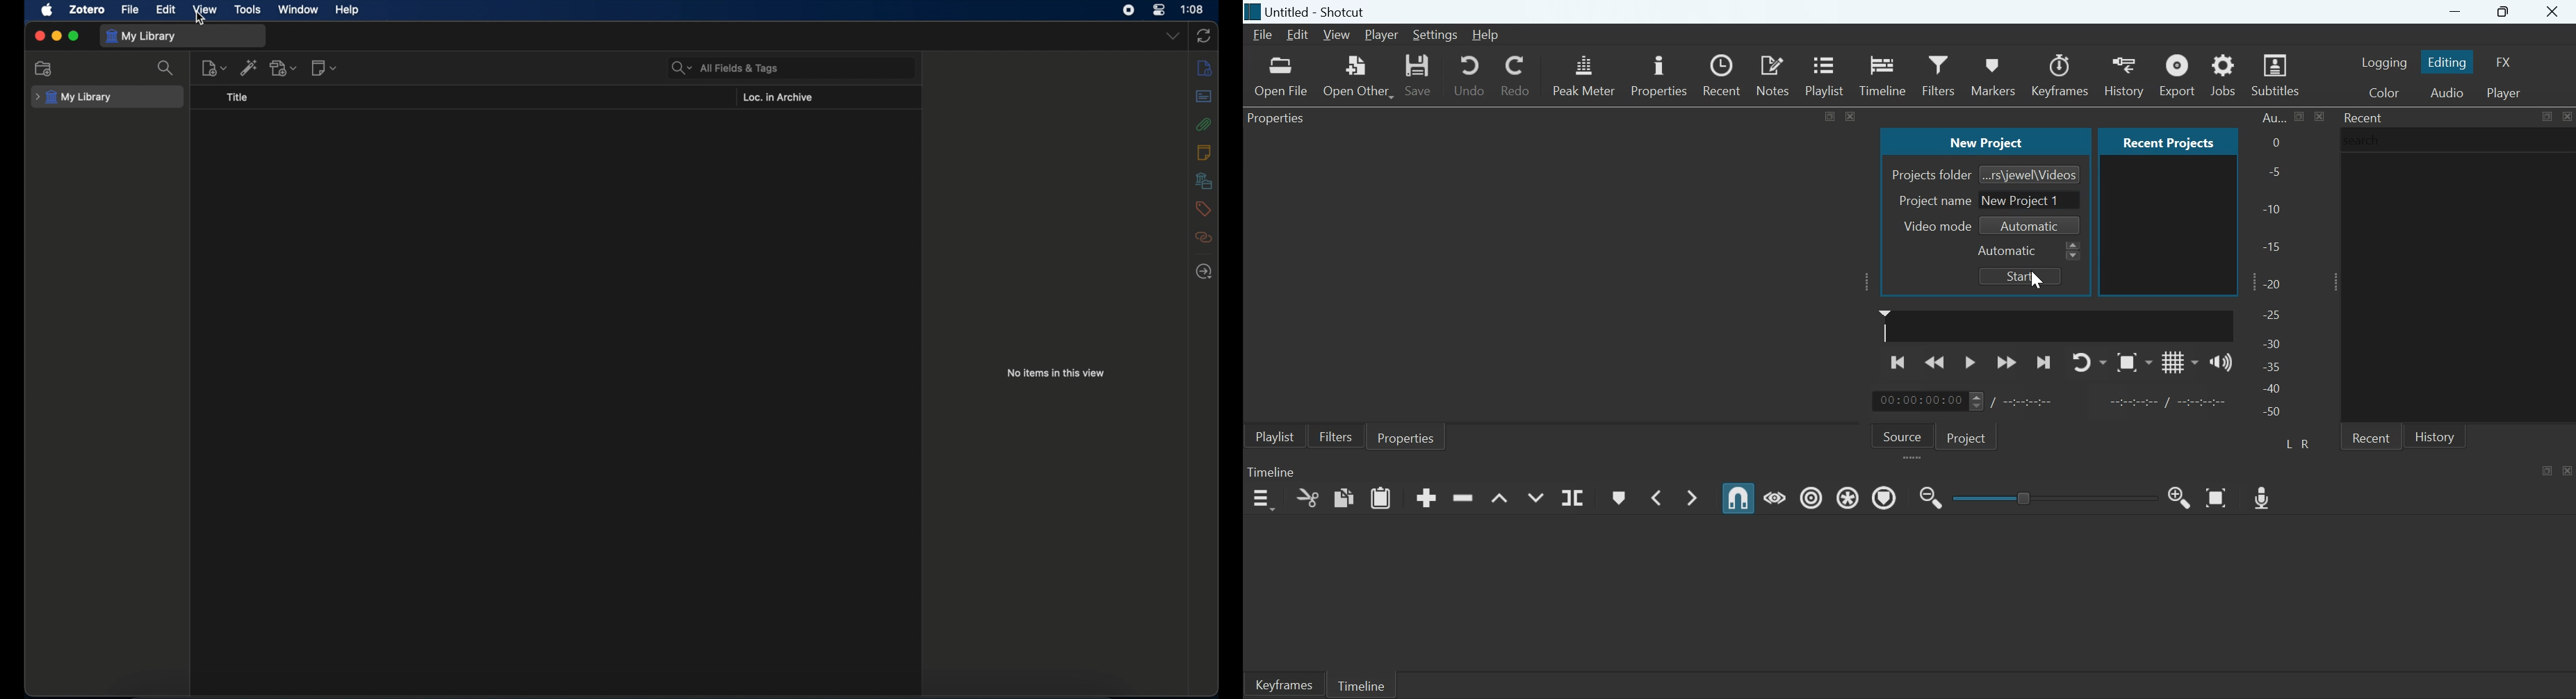  Describe the element at coordinates (1535, 497) in the screenshot. I see `Overwrite` at that location.